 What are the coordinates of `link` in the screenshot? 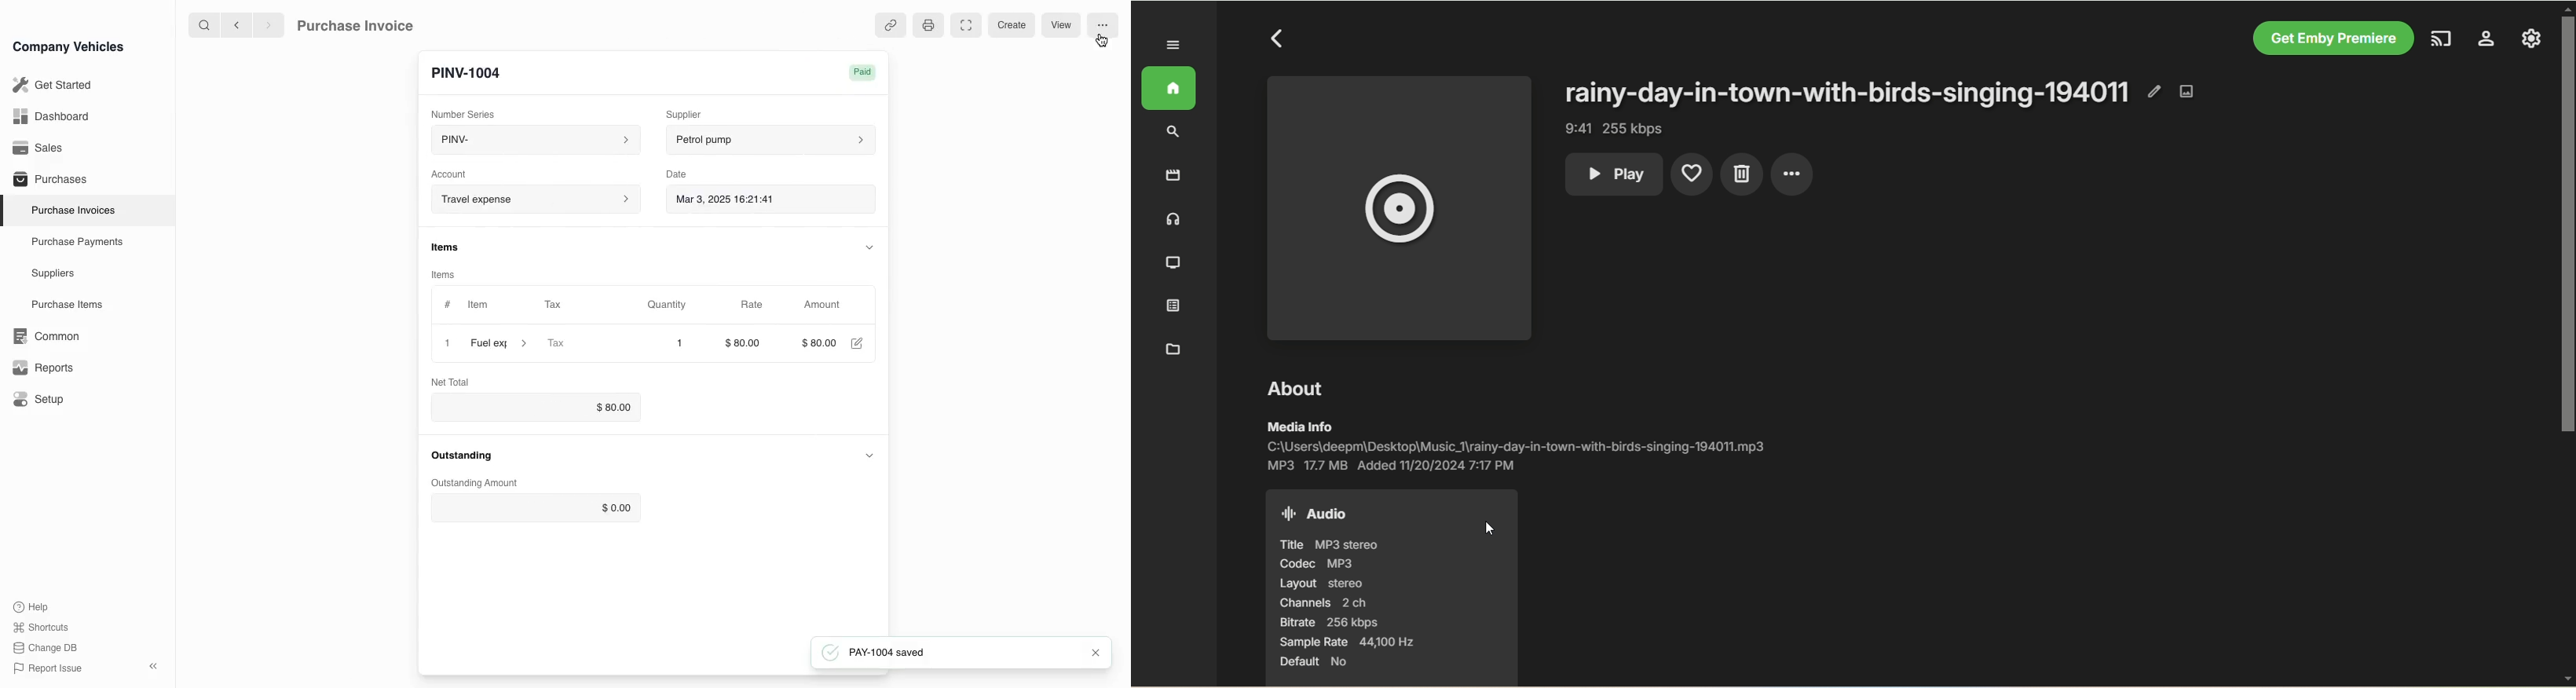 It's located at (887, 26).